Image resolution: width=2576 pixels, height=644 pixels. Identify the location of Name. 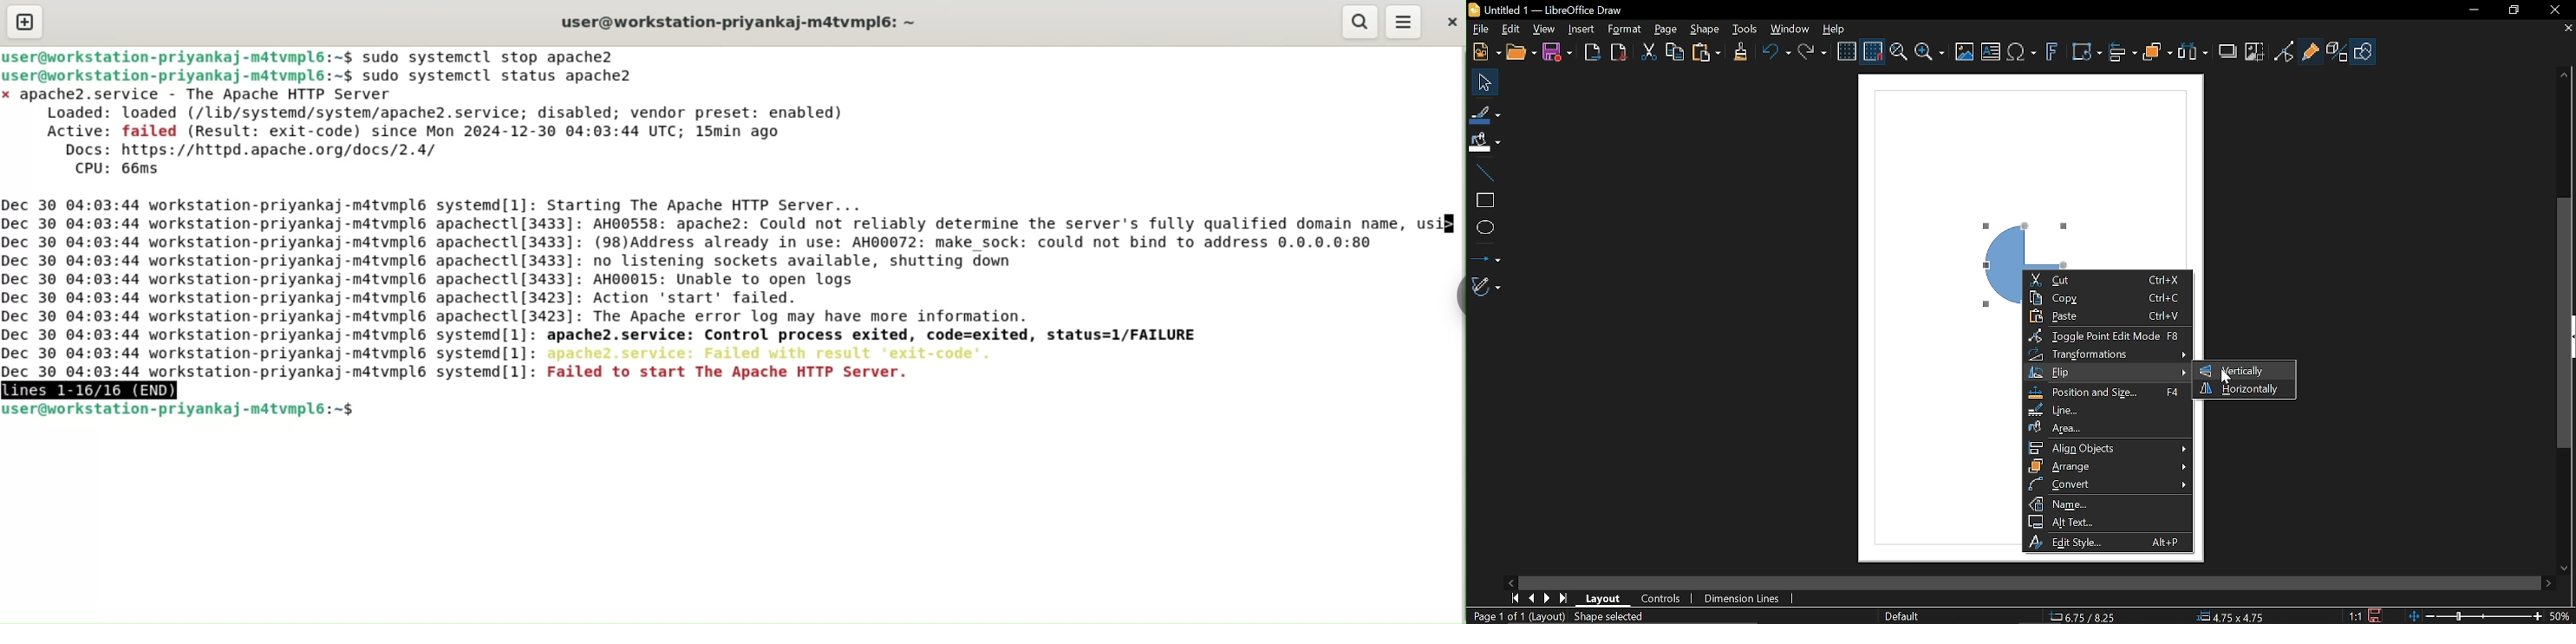
(2108, 504).